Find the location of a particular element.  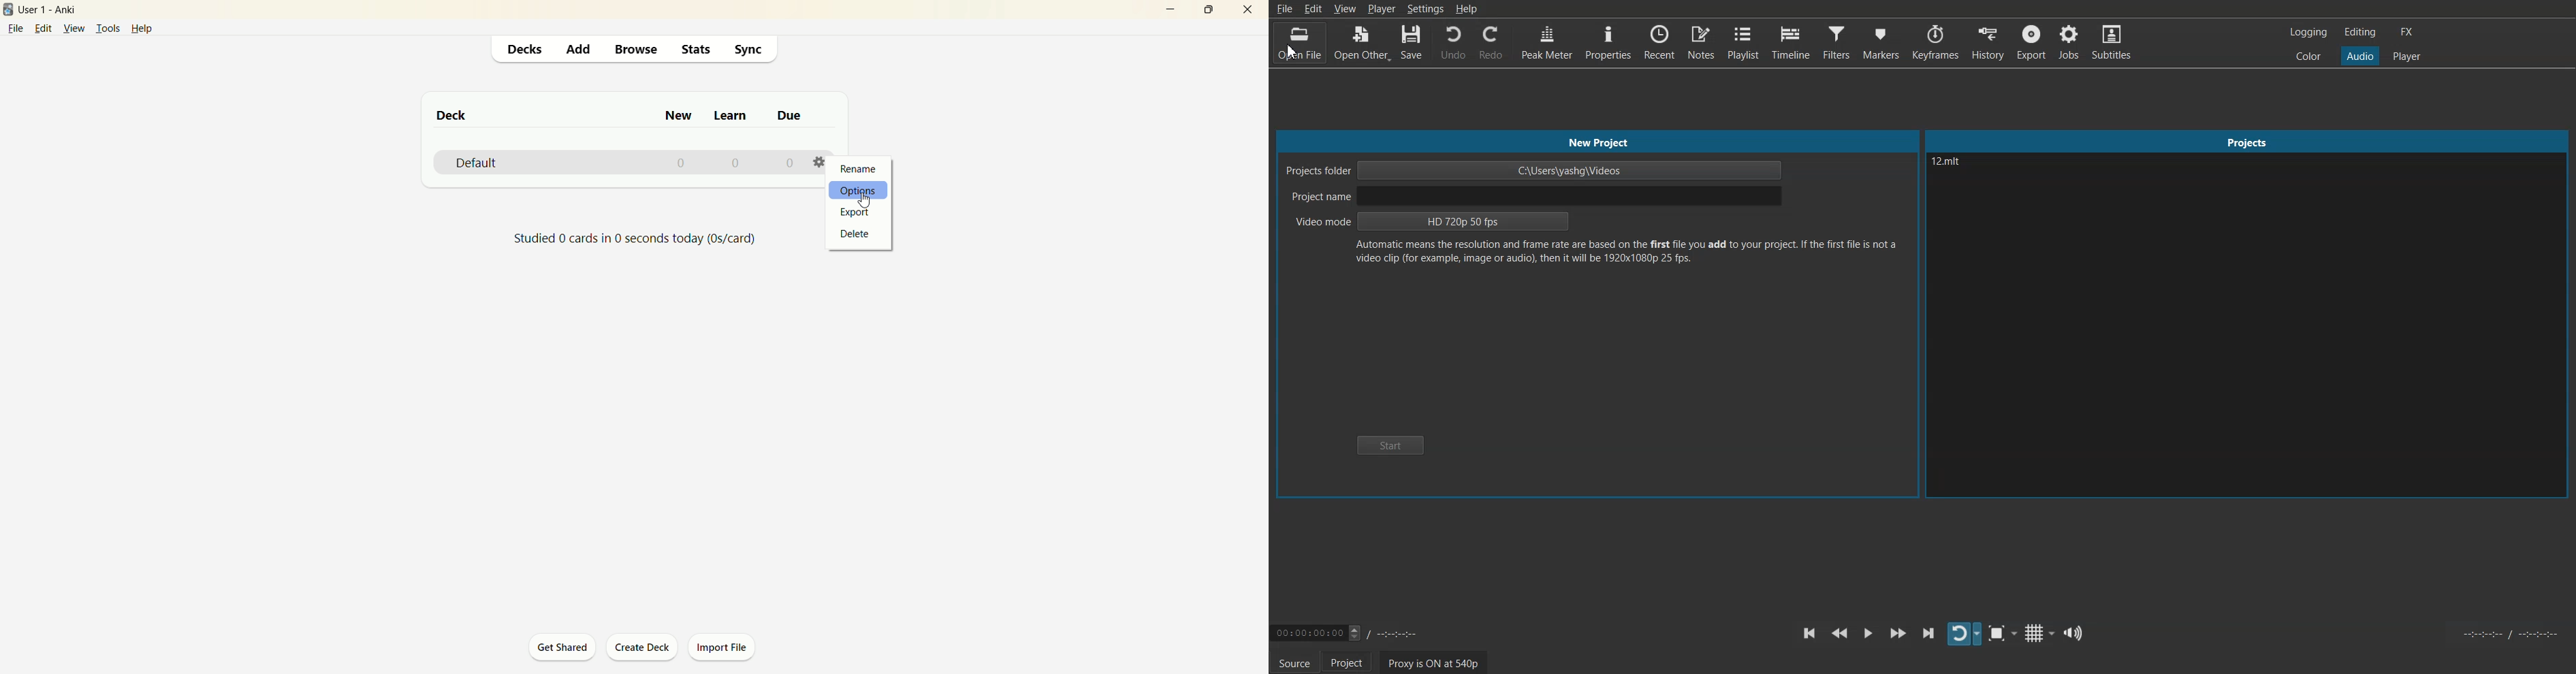

User1-Anki is located at coordinates (56, 9).